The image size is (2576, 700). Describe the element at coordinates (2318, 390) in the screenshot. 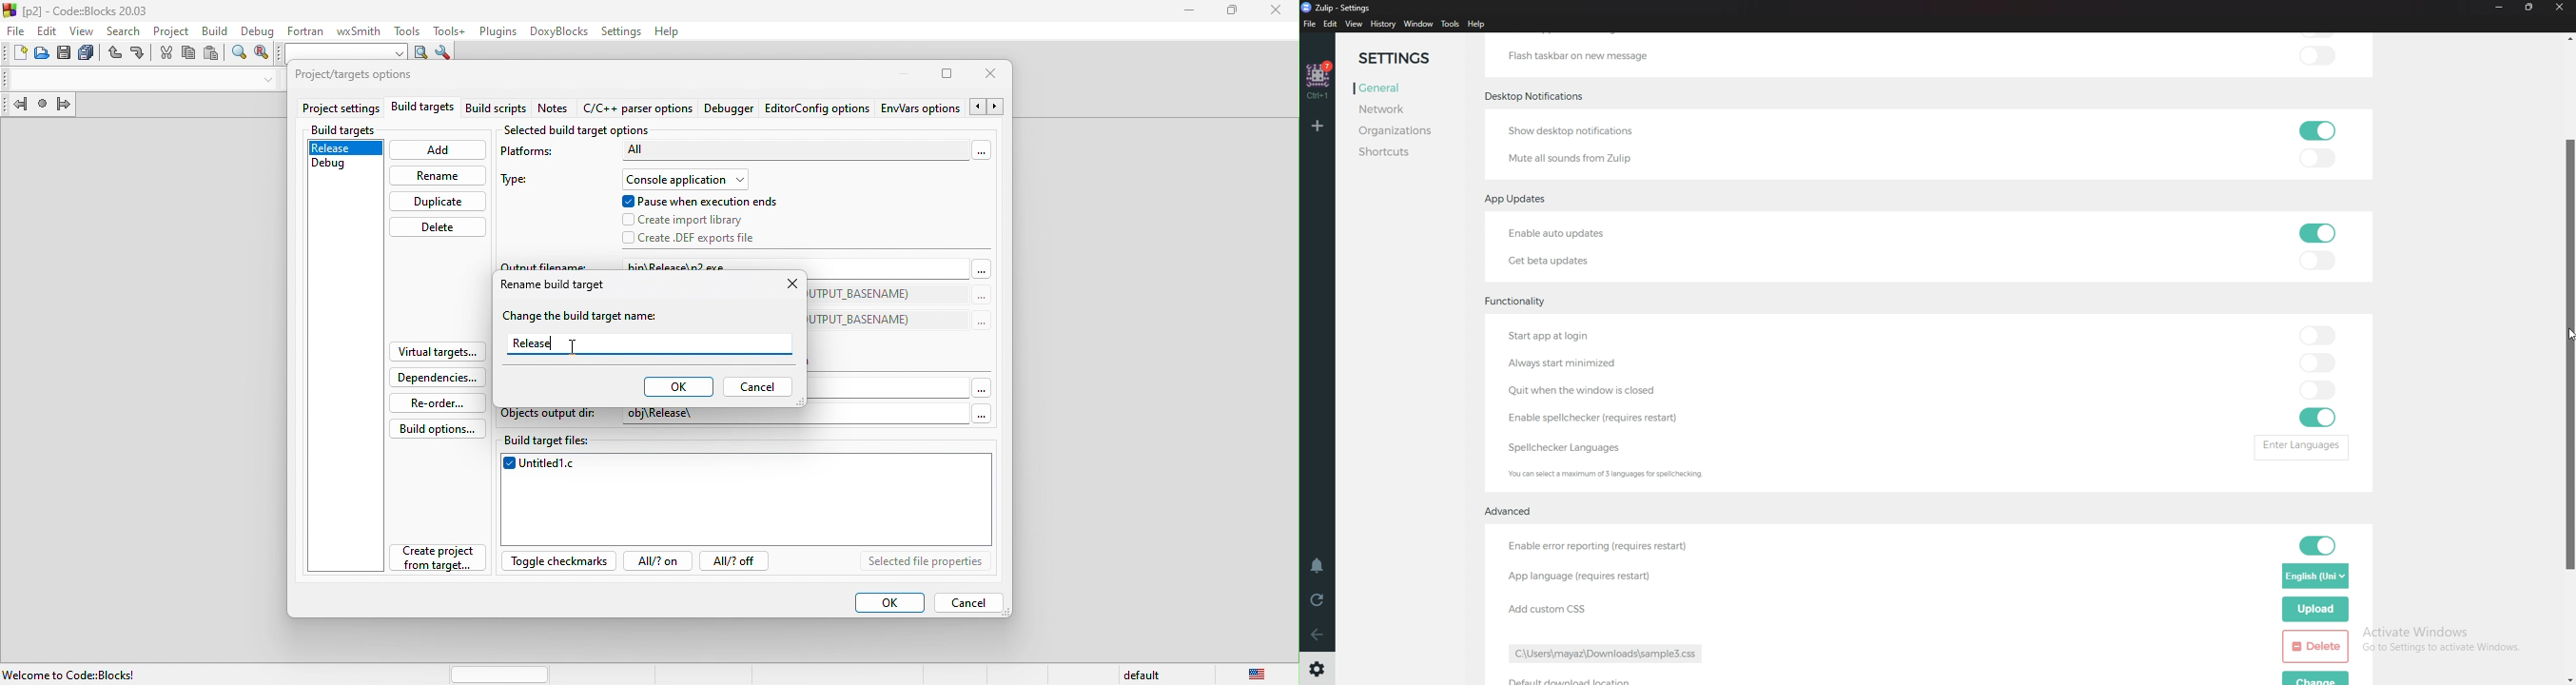

I see `toggle` at that location.